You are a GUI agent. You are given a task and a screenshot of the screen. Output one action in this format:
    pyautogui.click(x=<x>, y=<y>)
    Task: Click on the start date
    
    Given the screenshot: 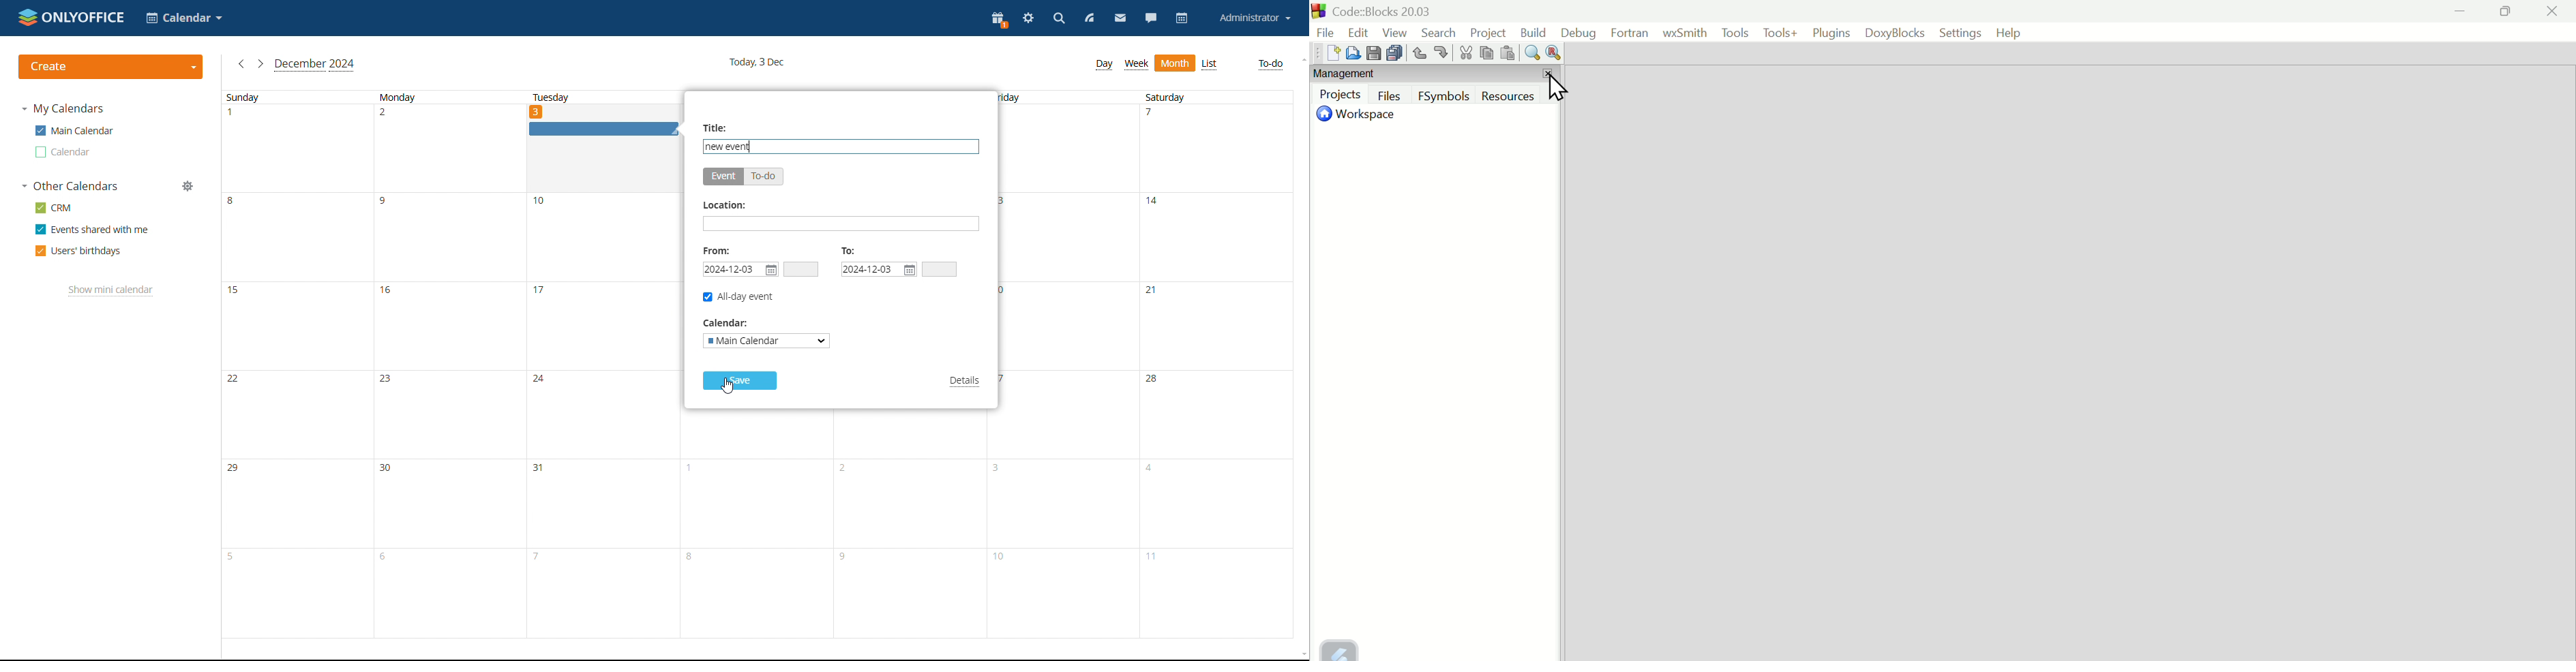 What is the action you would take?
    pyautogui.click(x=740, y=269)
    